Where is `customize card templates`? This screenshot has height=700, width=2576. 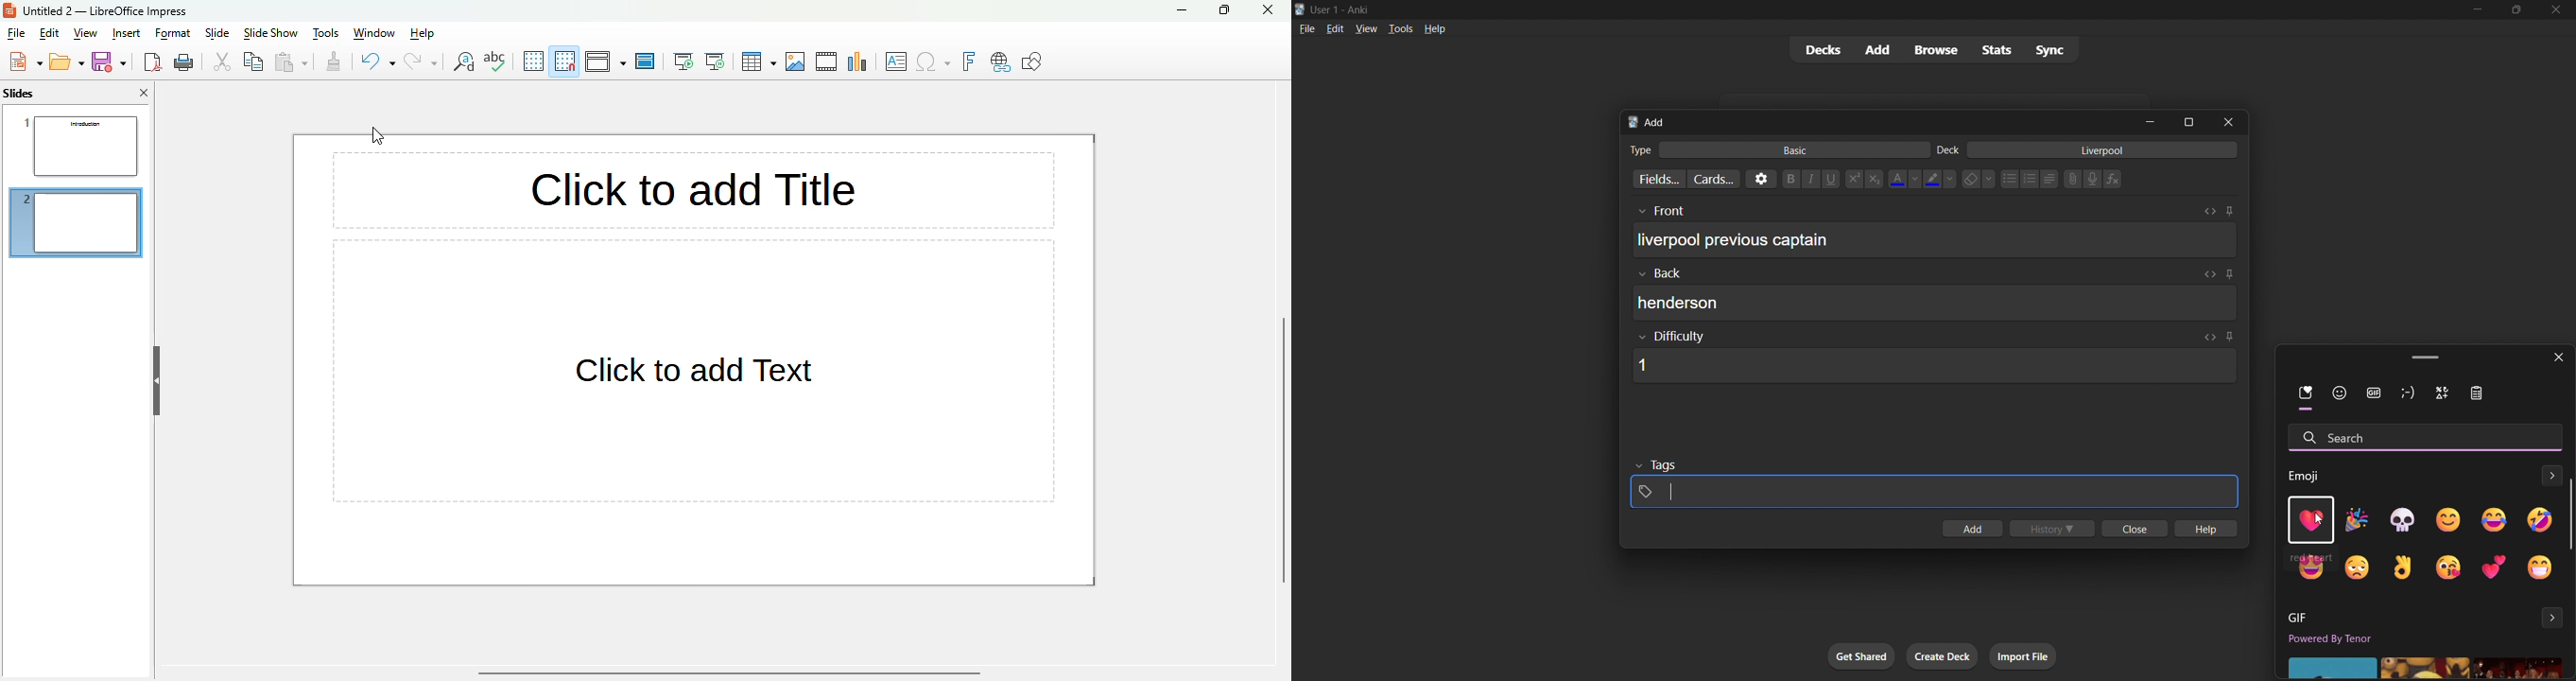 customize card templates is located at coordinates (1712, 179).